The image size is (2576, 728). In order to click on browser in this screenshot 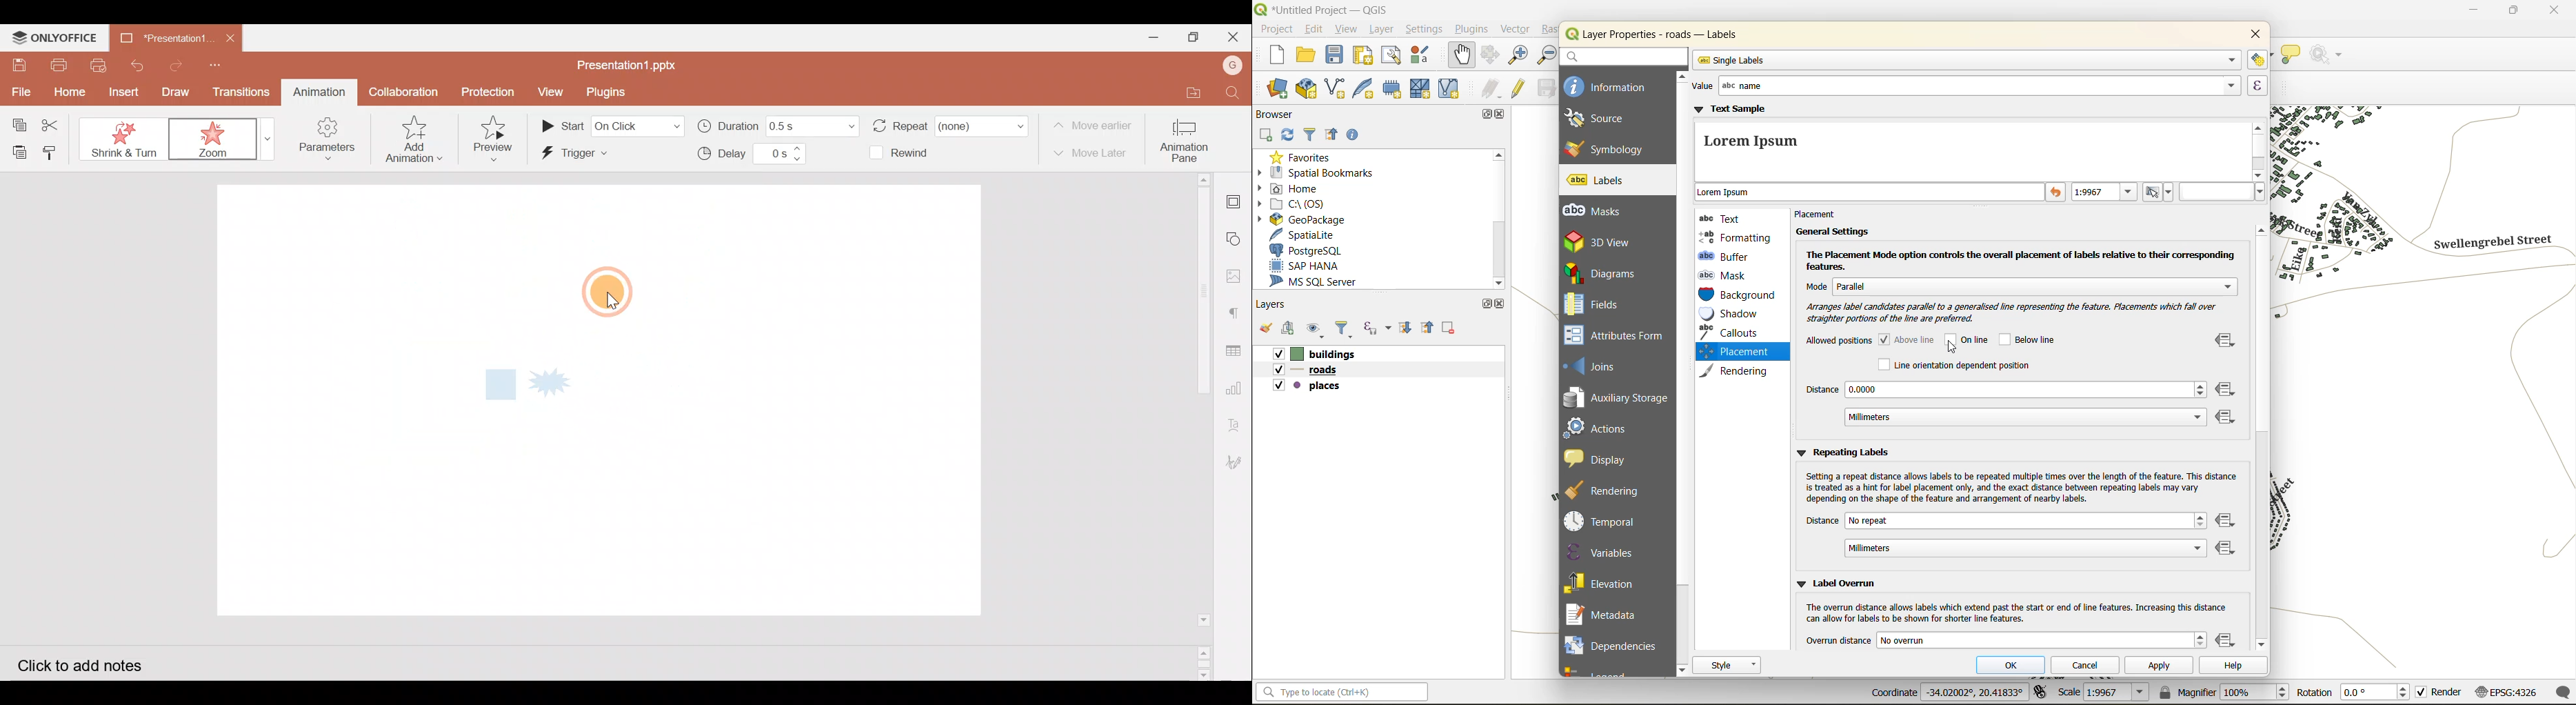, I will do `click(1277, 117)`.